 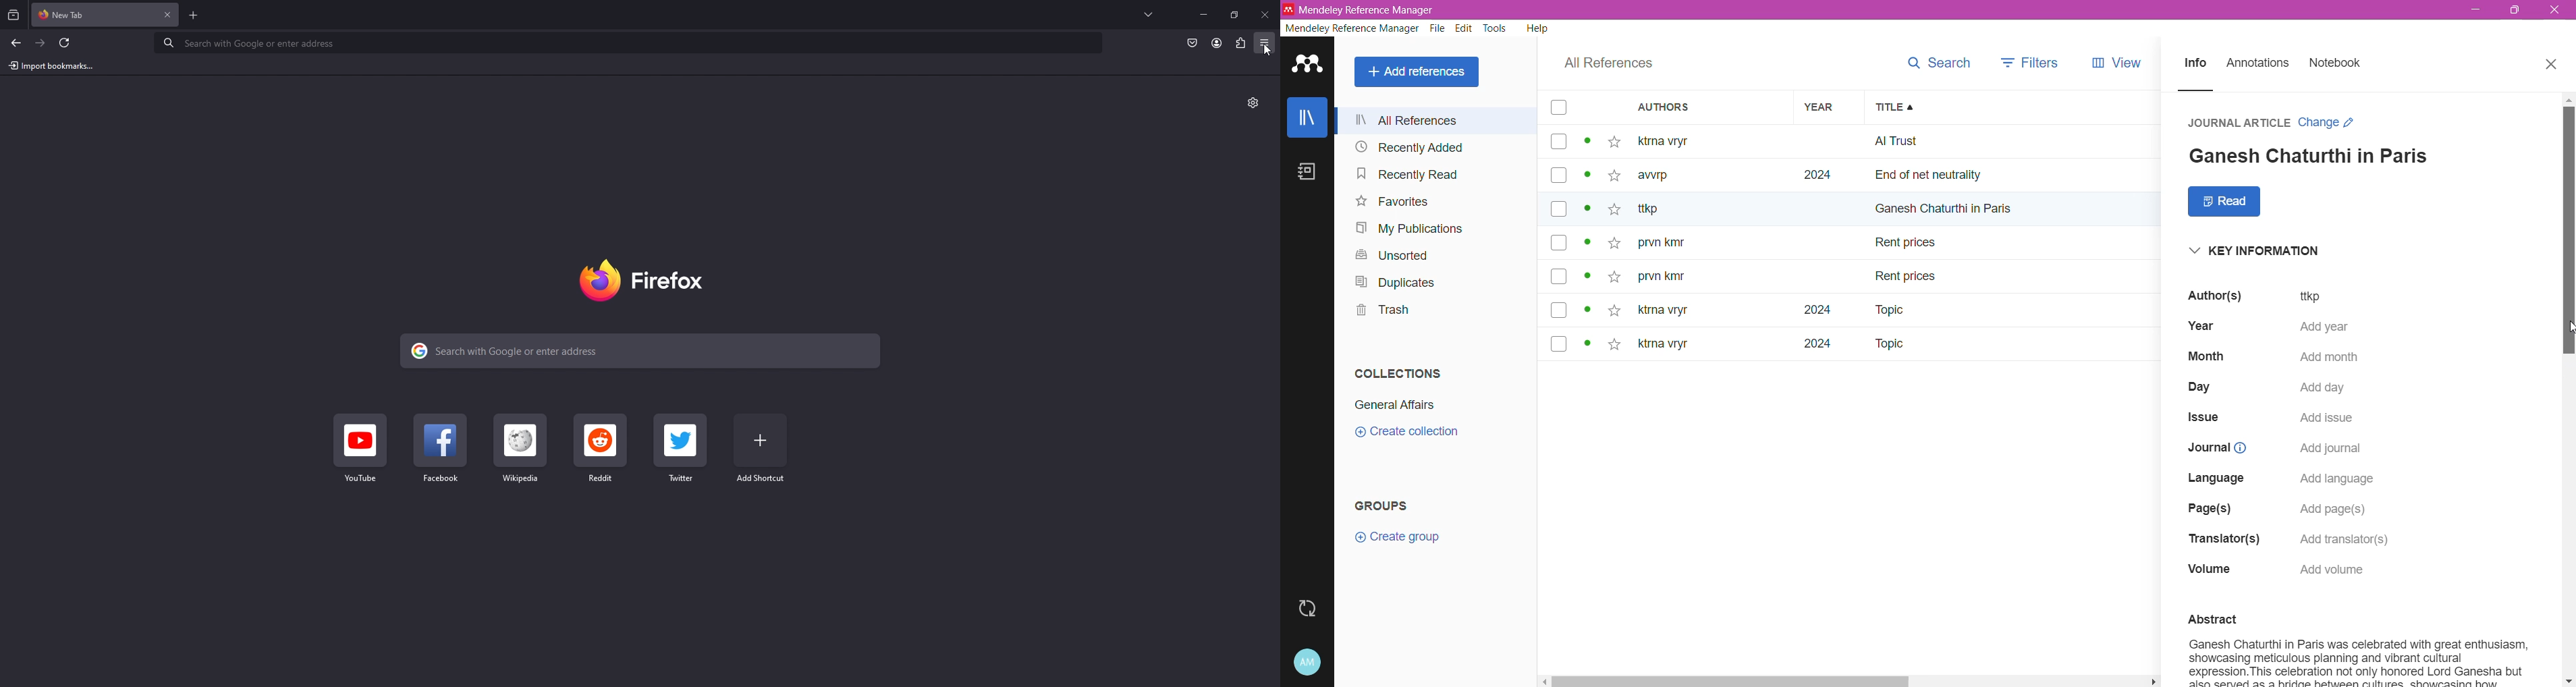 What do you see at coordinates (2189, 386) in the screenshot?
I see `Day` at bounding box center [2189, 386].